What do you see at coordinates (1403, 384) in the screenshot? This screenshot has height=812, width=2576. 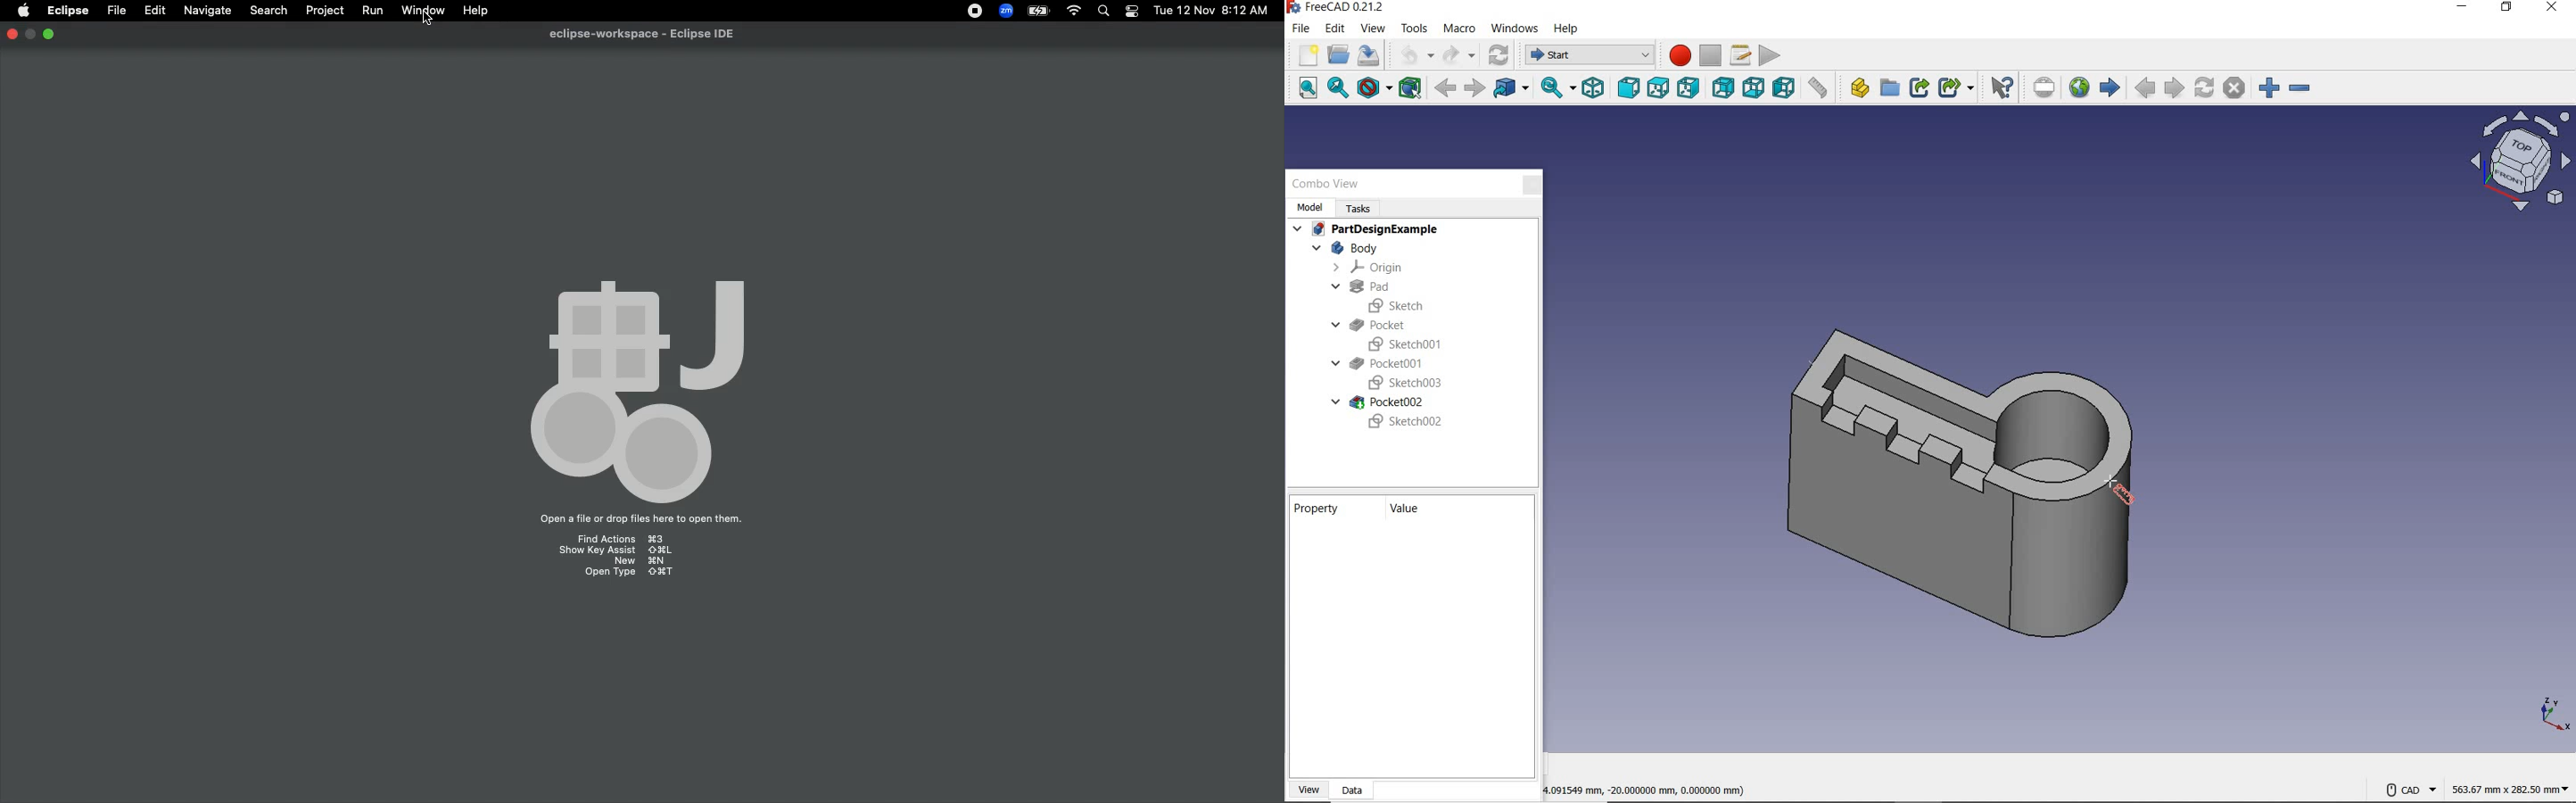 I see `SKETCH003` at bounding box center [1403, 384].